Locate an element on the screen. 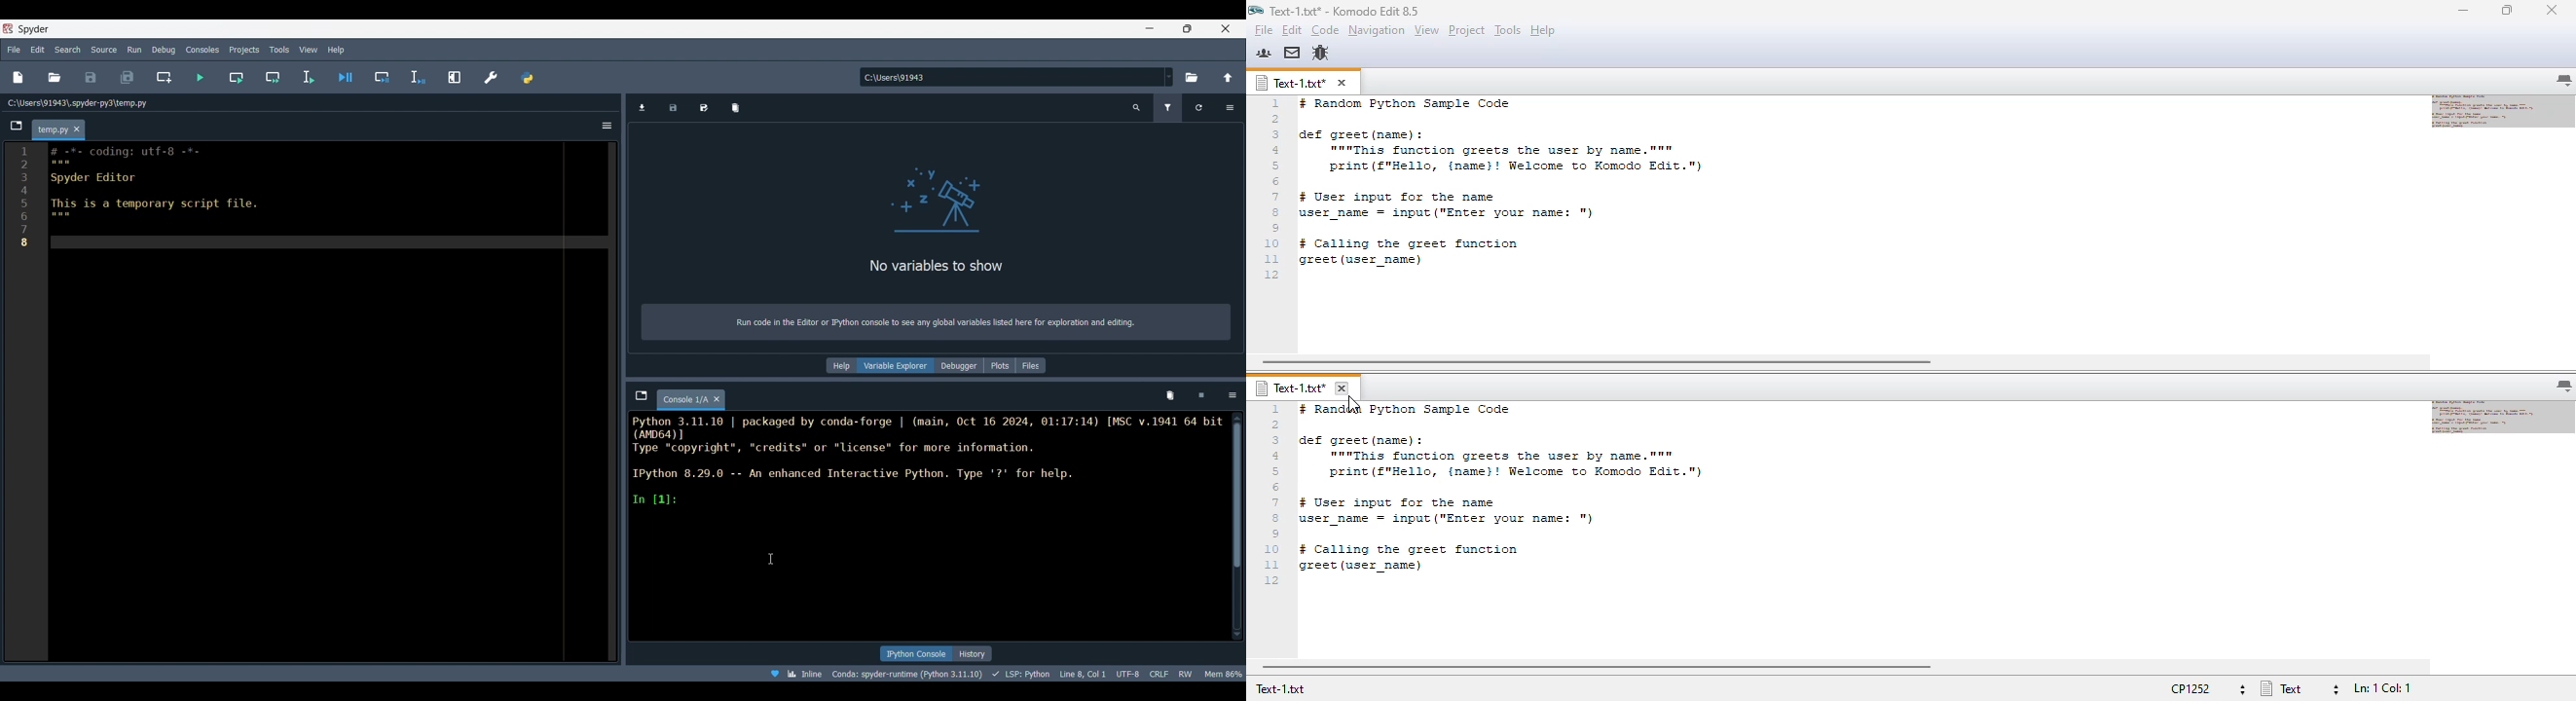 This screenshot has width=2576, height=728. Minimize is located at coordinates (1155, 31).